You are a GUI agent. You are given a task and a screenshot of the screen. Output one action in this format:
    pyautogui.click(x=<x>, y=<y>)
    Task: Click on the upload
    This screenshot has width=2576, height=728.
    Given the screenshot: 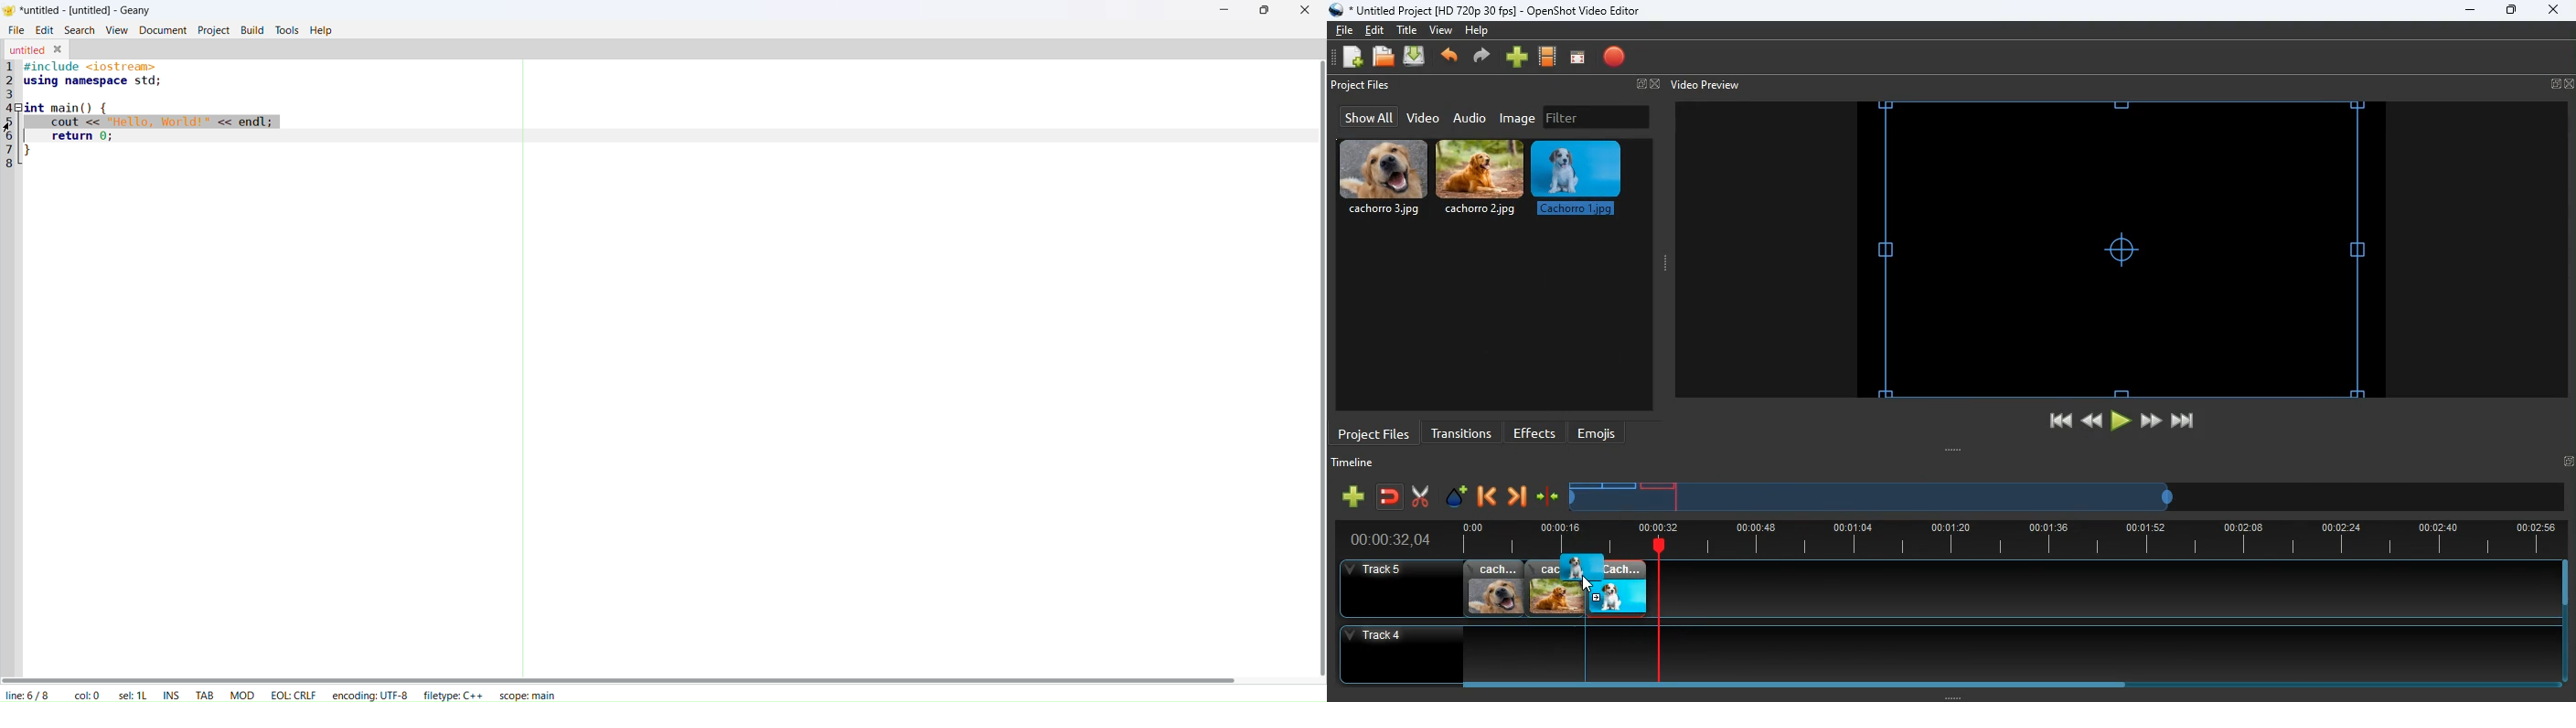 What is the action you would take?
    pyautogui.click(x=1416, y=58)
    